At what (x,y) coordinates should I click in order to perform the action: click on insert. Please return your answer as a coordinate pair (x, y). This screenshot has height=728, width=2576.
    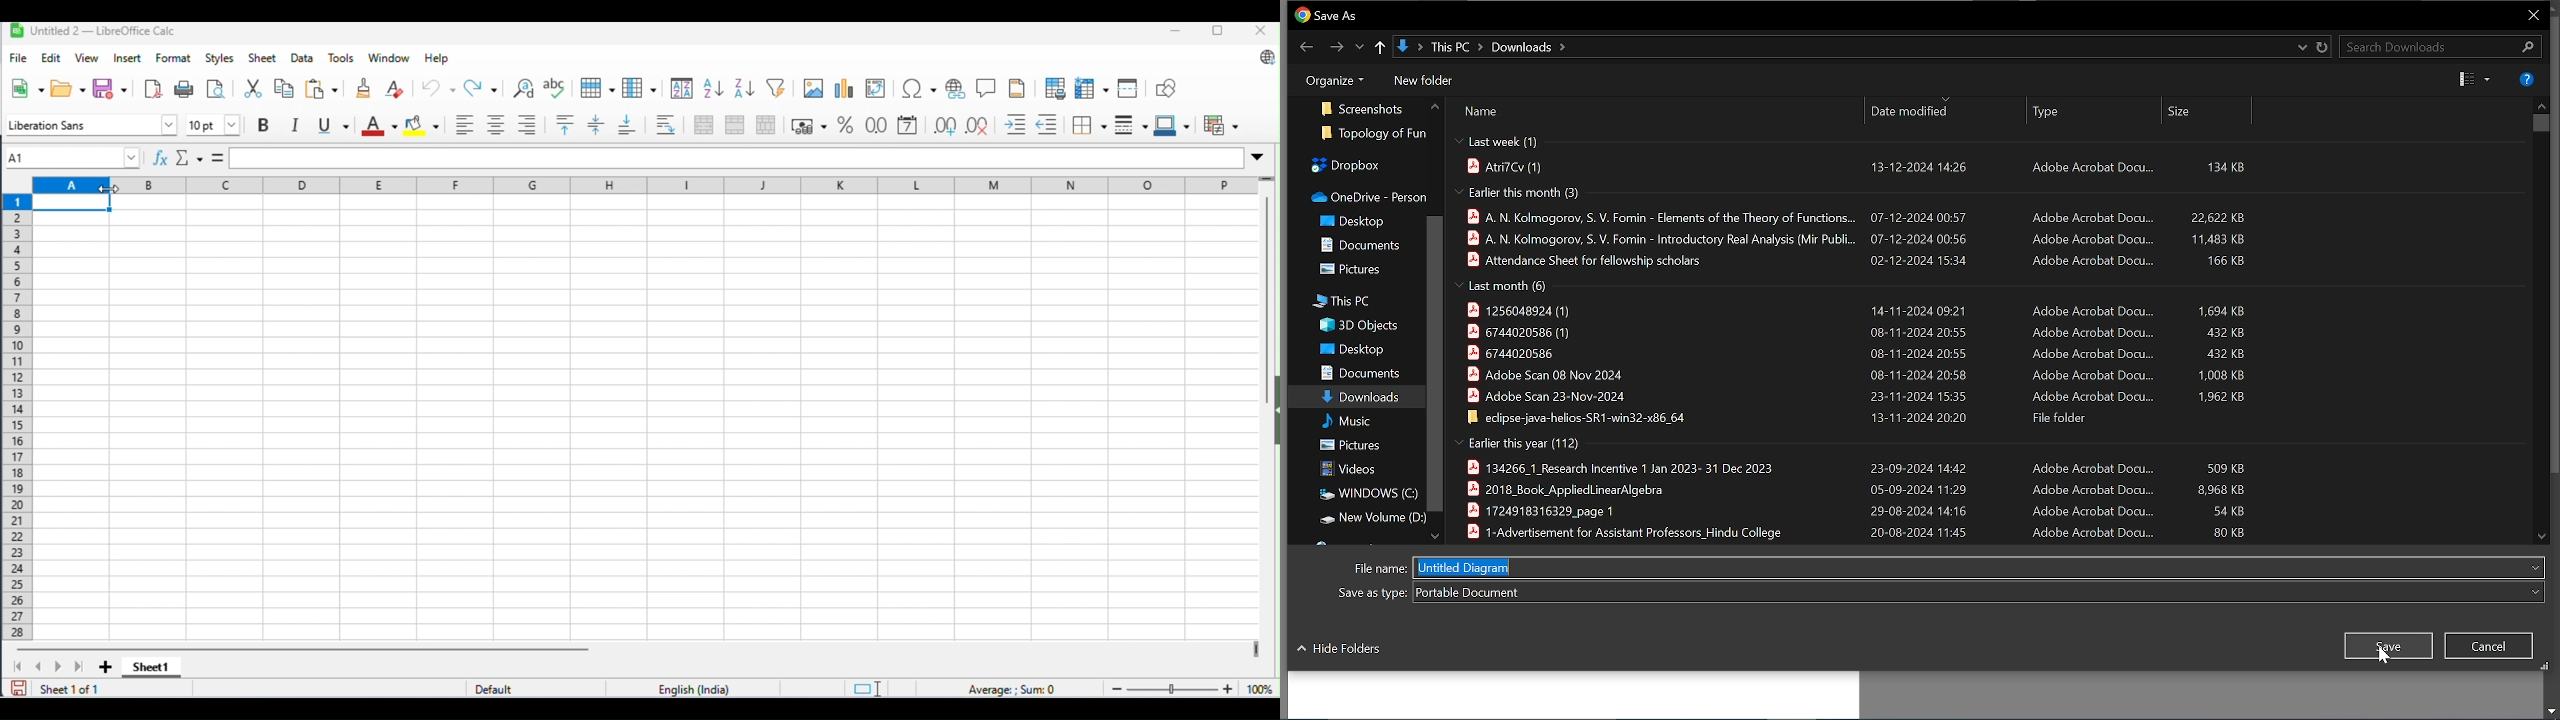
    Looking at the image, I should click on (128, 59).